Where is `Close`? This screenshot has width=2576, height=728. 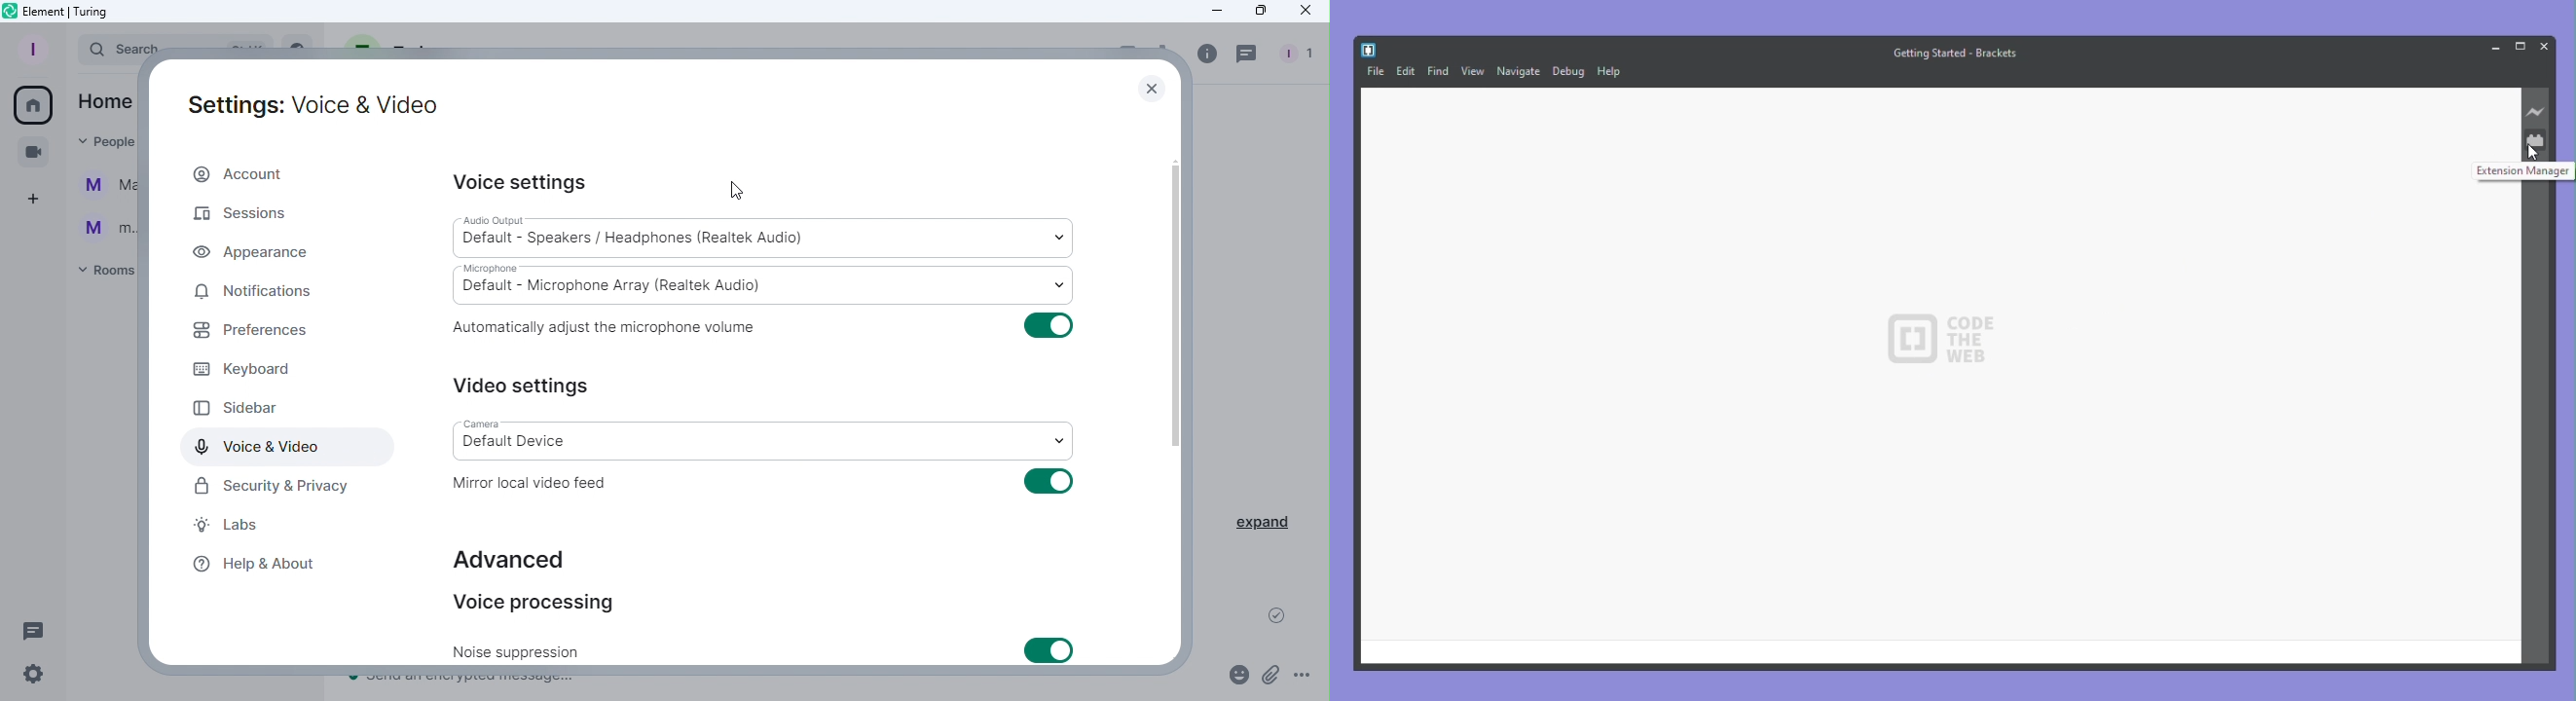
Close is located at coordinates (1308, 14).